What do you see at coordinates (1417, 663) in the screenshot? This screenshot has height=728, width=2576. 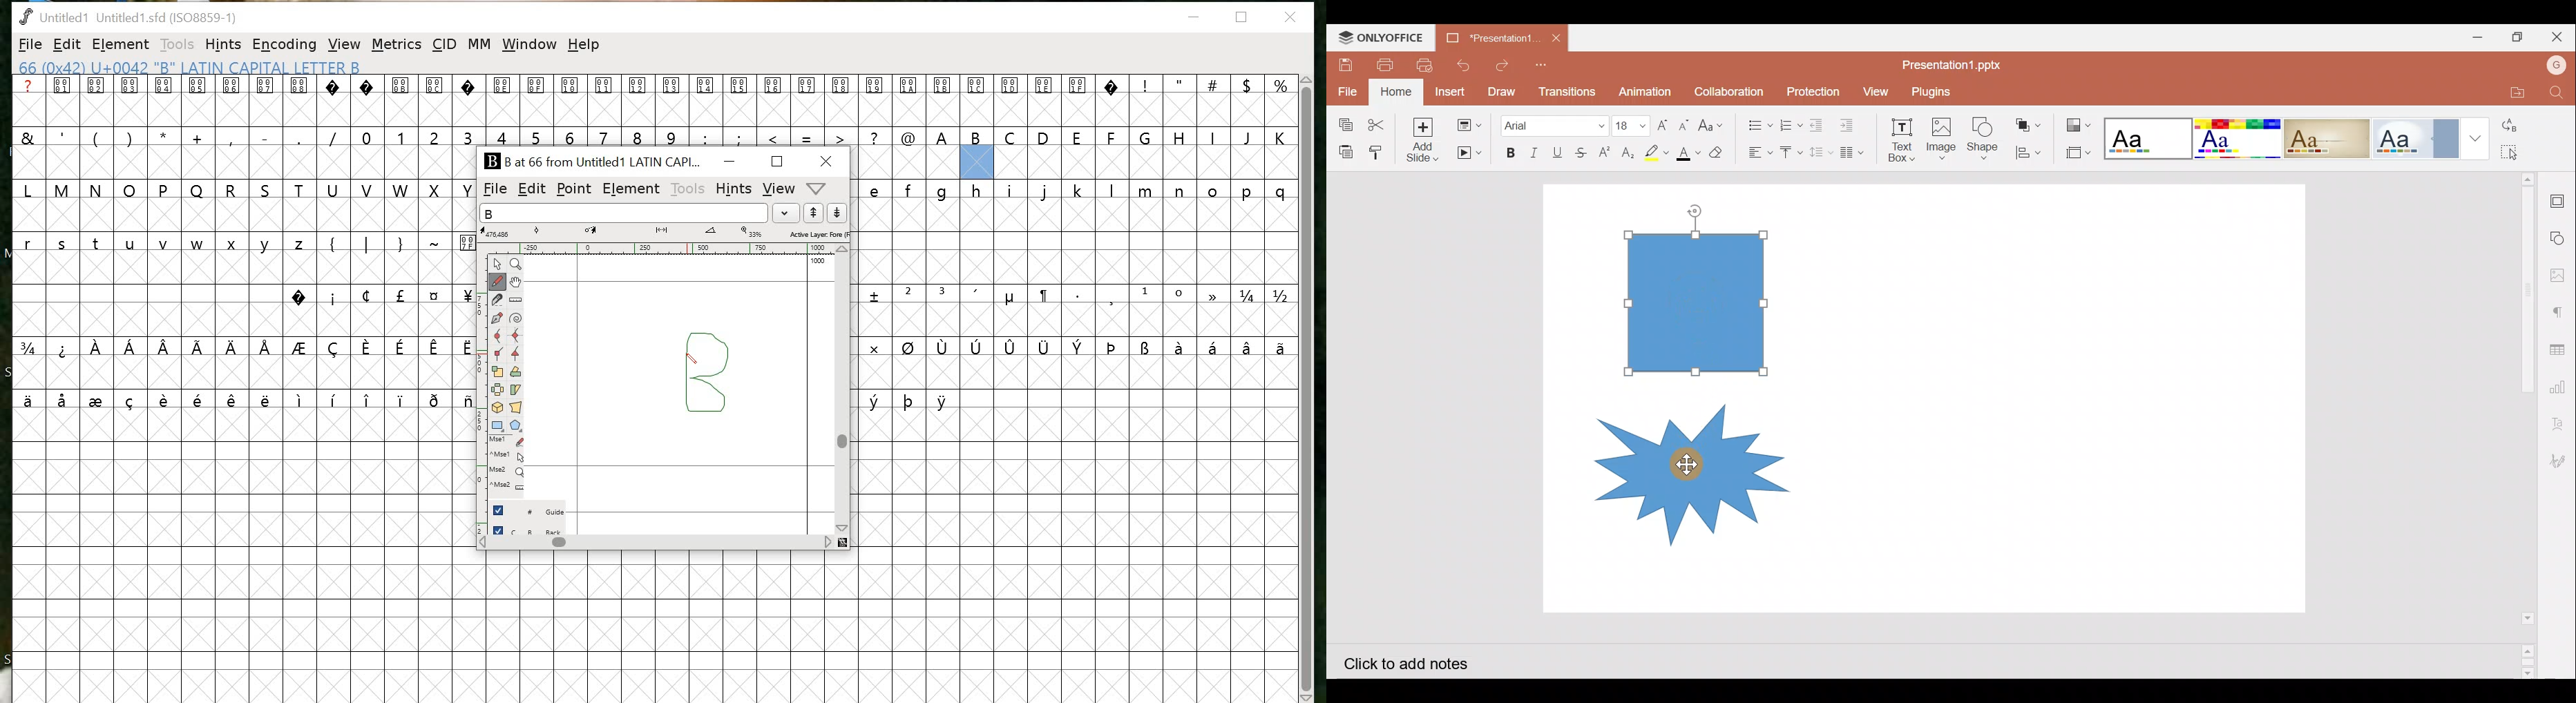 I see `Click to add notes` at bounding box center [1417, 663].